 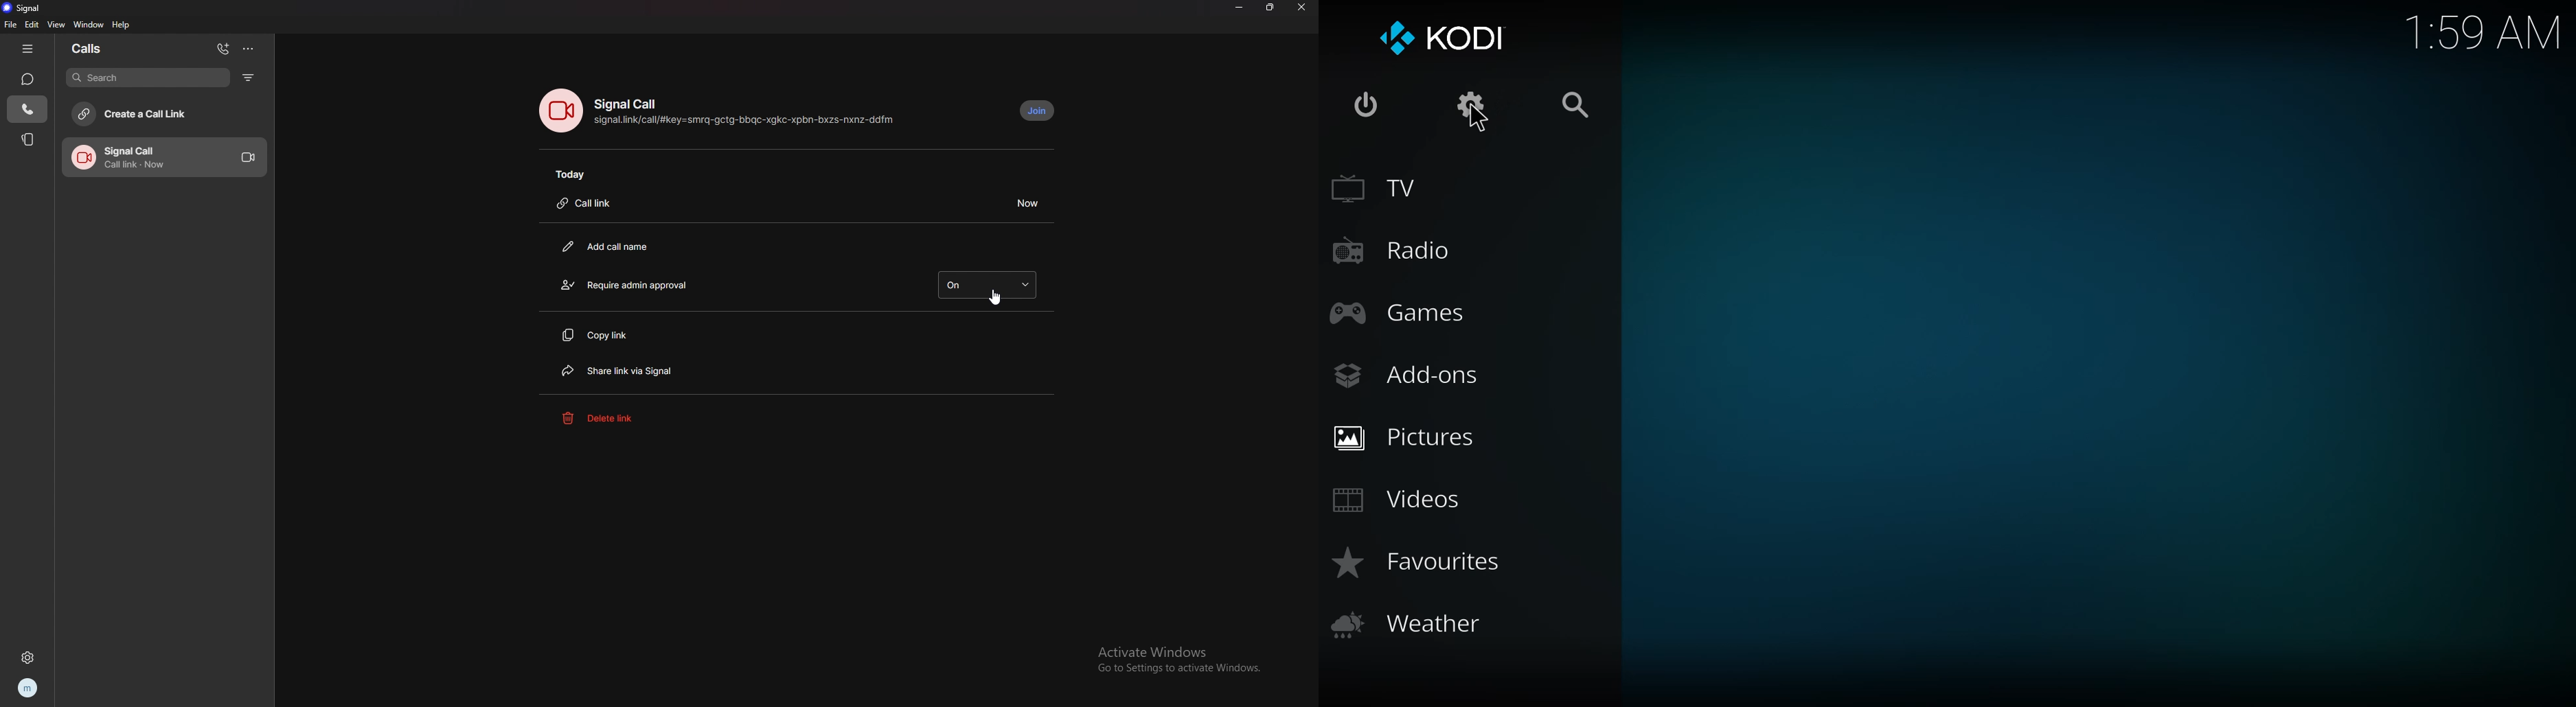 What do you see at coordinates (1026, 202) in the screenshot?
I see `duration` at bounding box center [1026, 202].